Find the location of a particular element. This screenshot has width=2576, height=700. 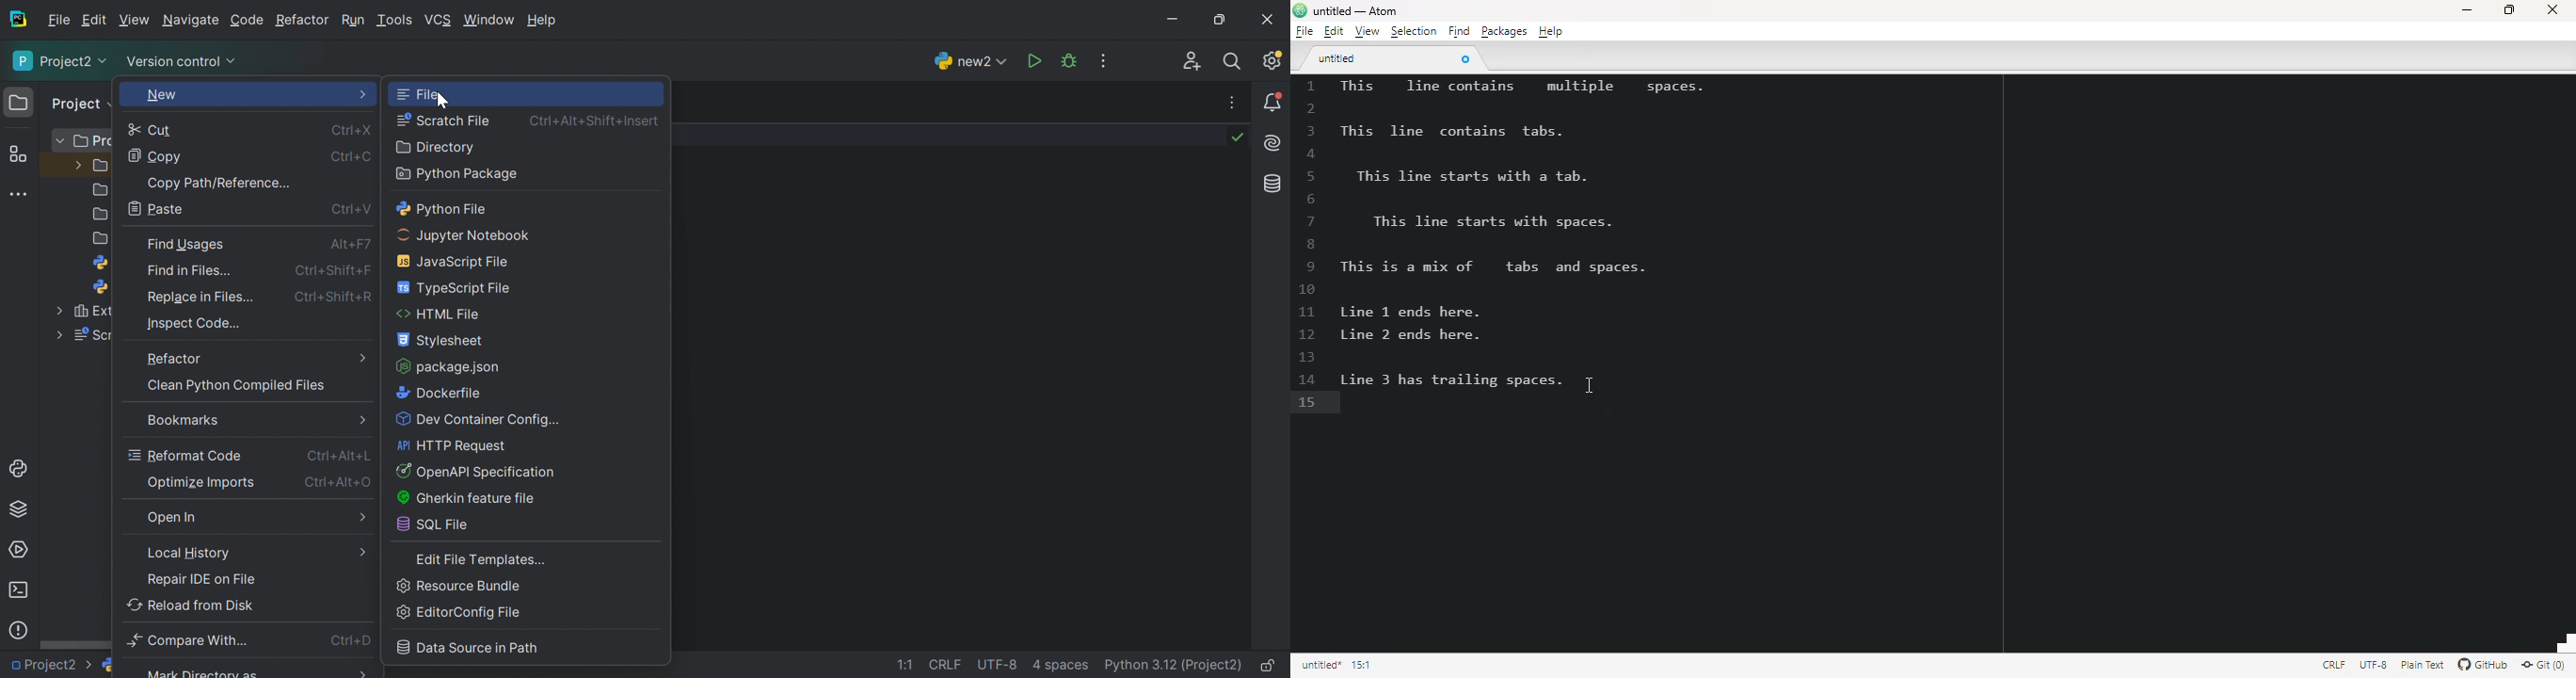

4 spaces is located at coordinates (1061, 667).